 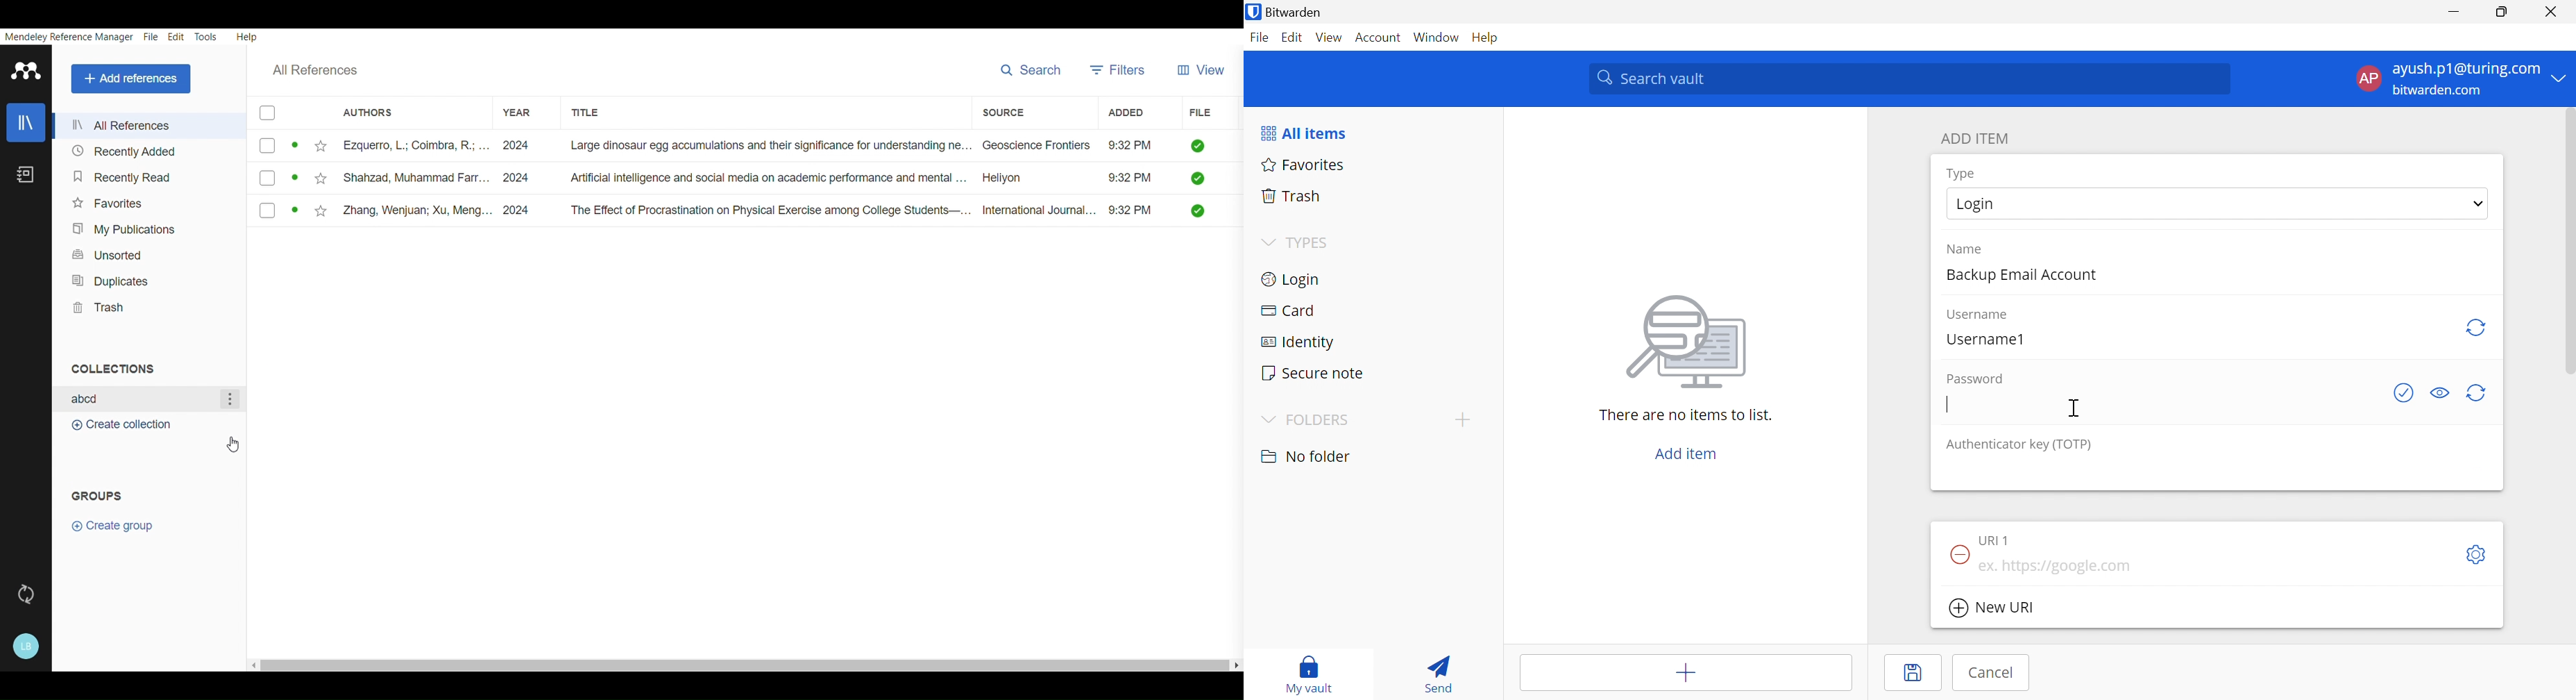 What do you see at coordinates (1119, 67) in the screenshot?
I see `Filters` at bounding box center [1119, 67].